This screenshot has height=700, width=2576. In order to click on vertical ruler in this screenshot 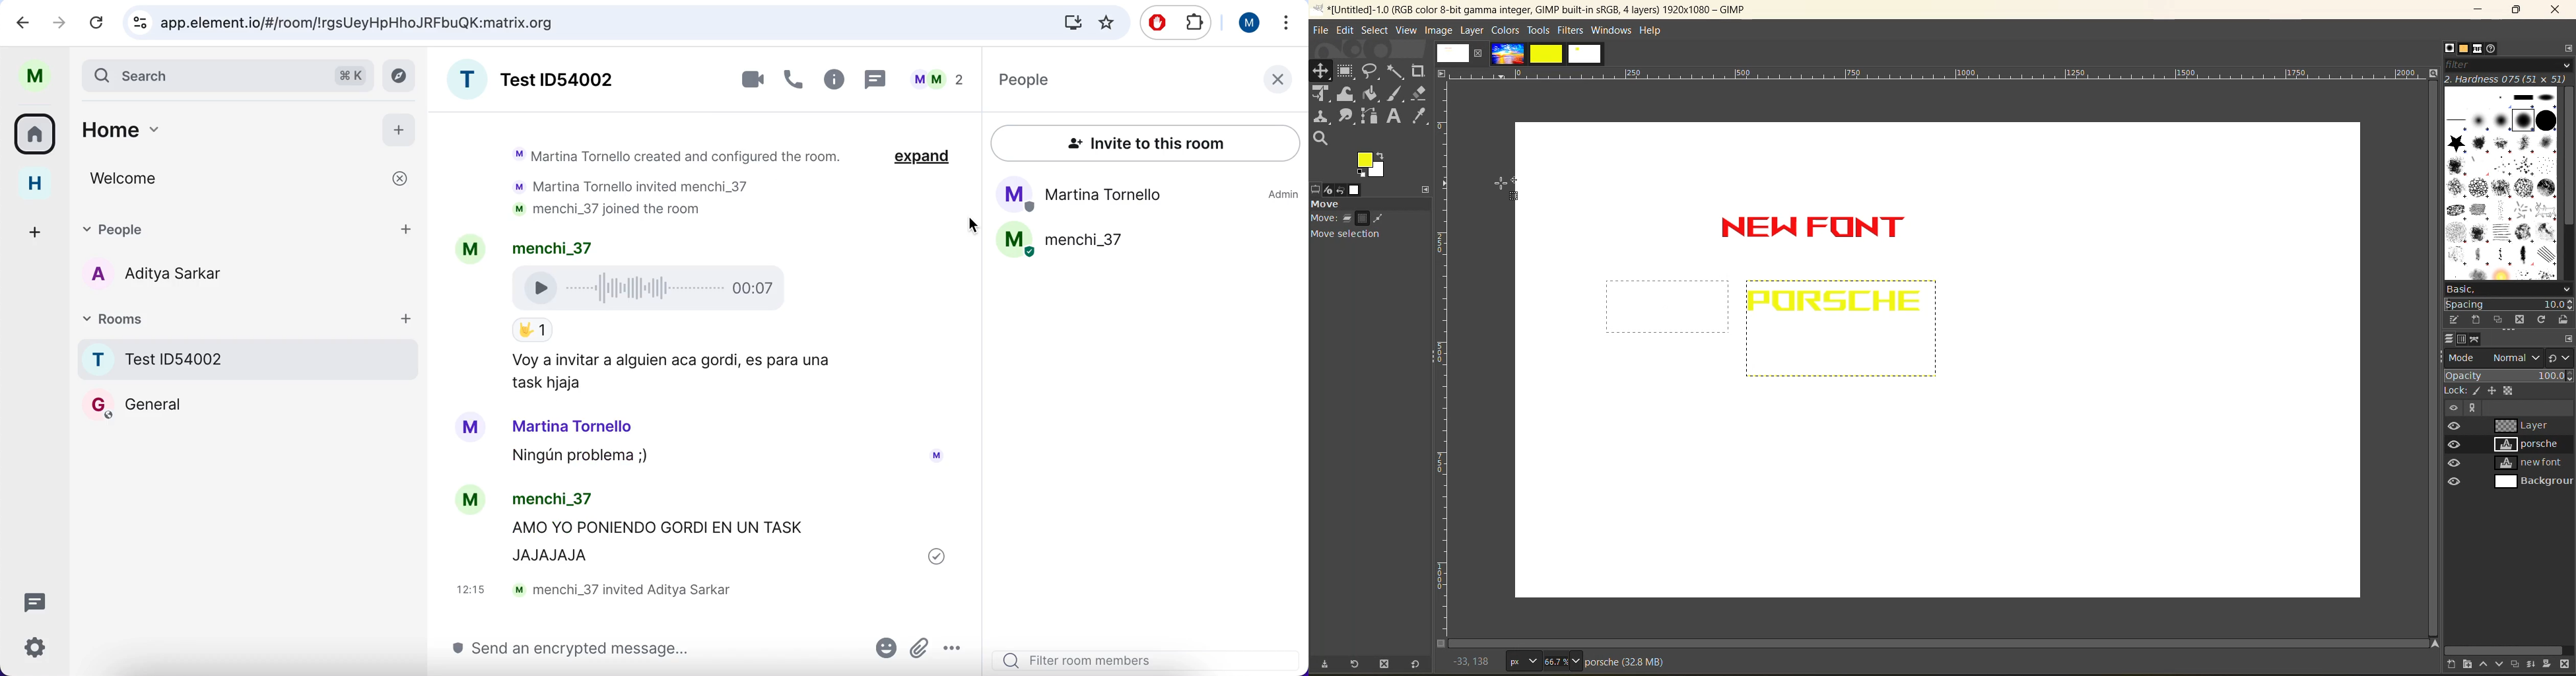, I will do `click(1442, 358)`.